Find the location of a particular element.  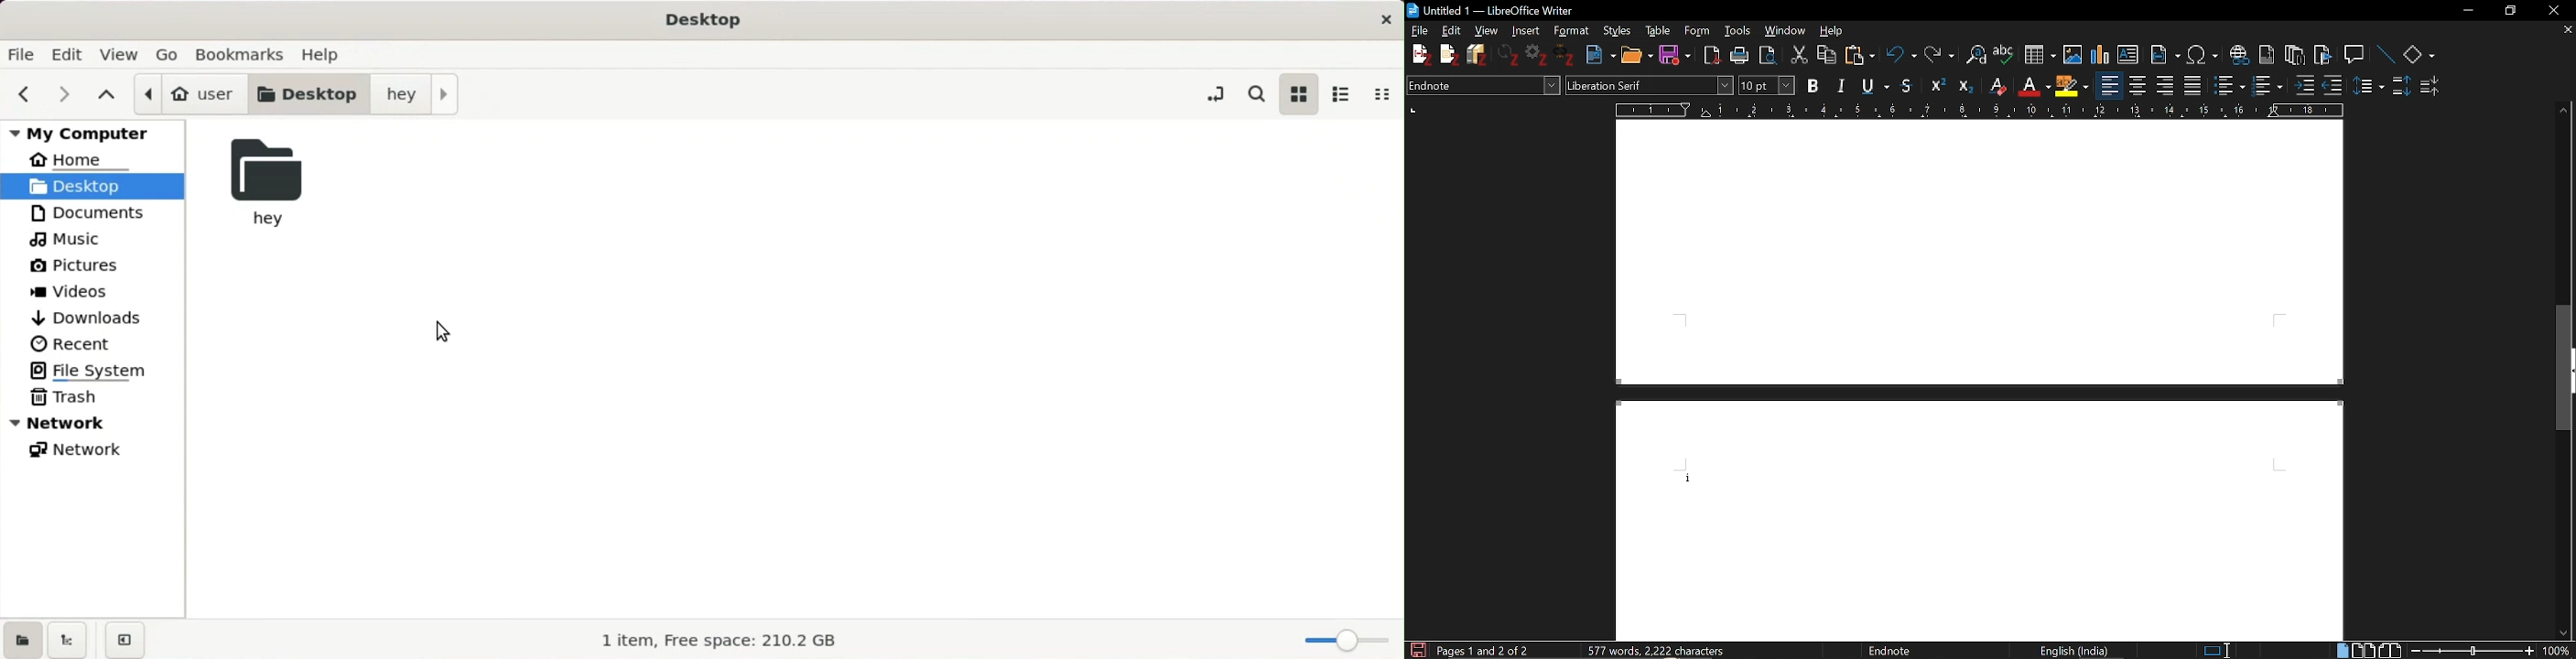

Font size is located at coordinates (1767, 85).